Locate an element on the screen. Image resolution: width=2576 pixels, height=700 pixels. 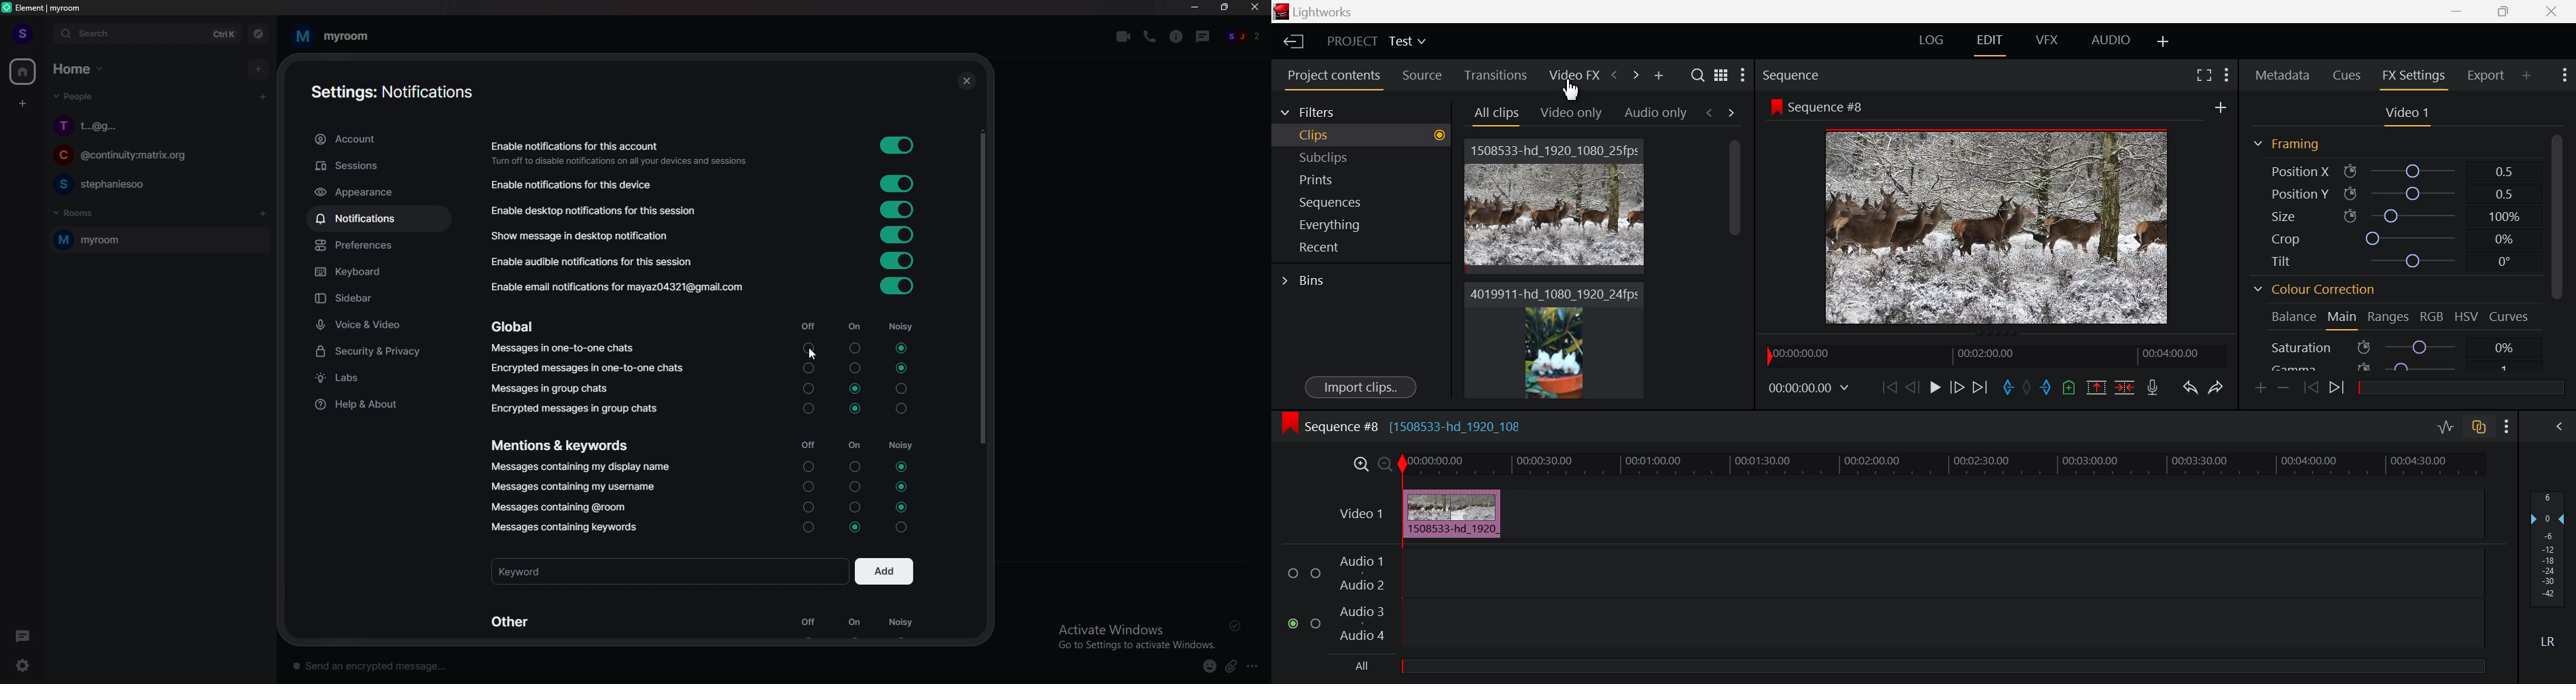
settings account is located at coordinates (392, 92).